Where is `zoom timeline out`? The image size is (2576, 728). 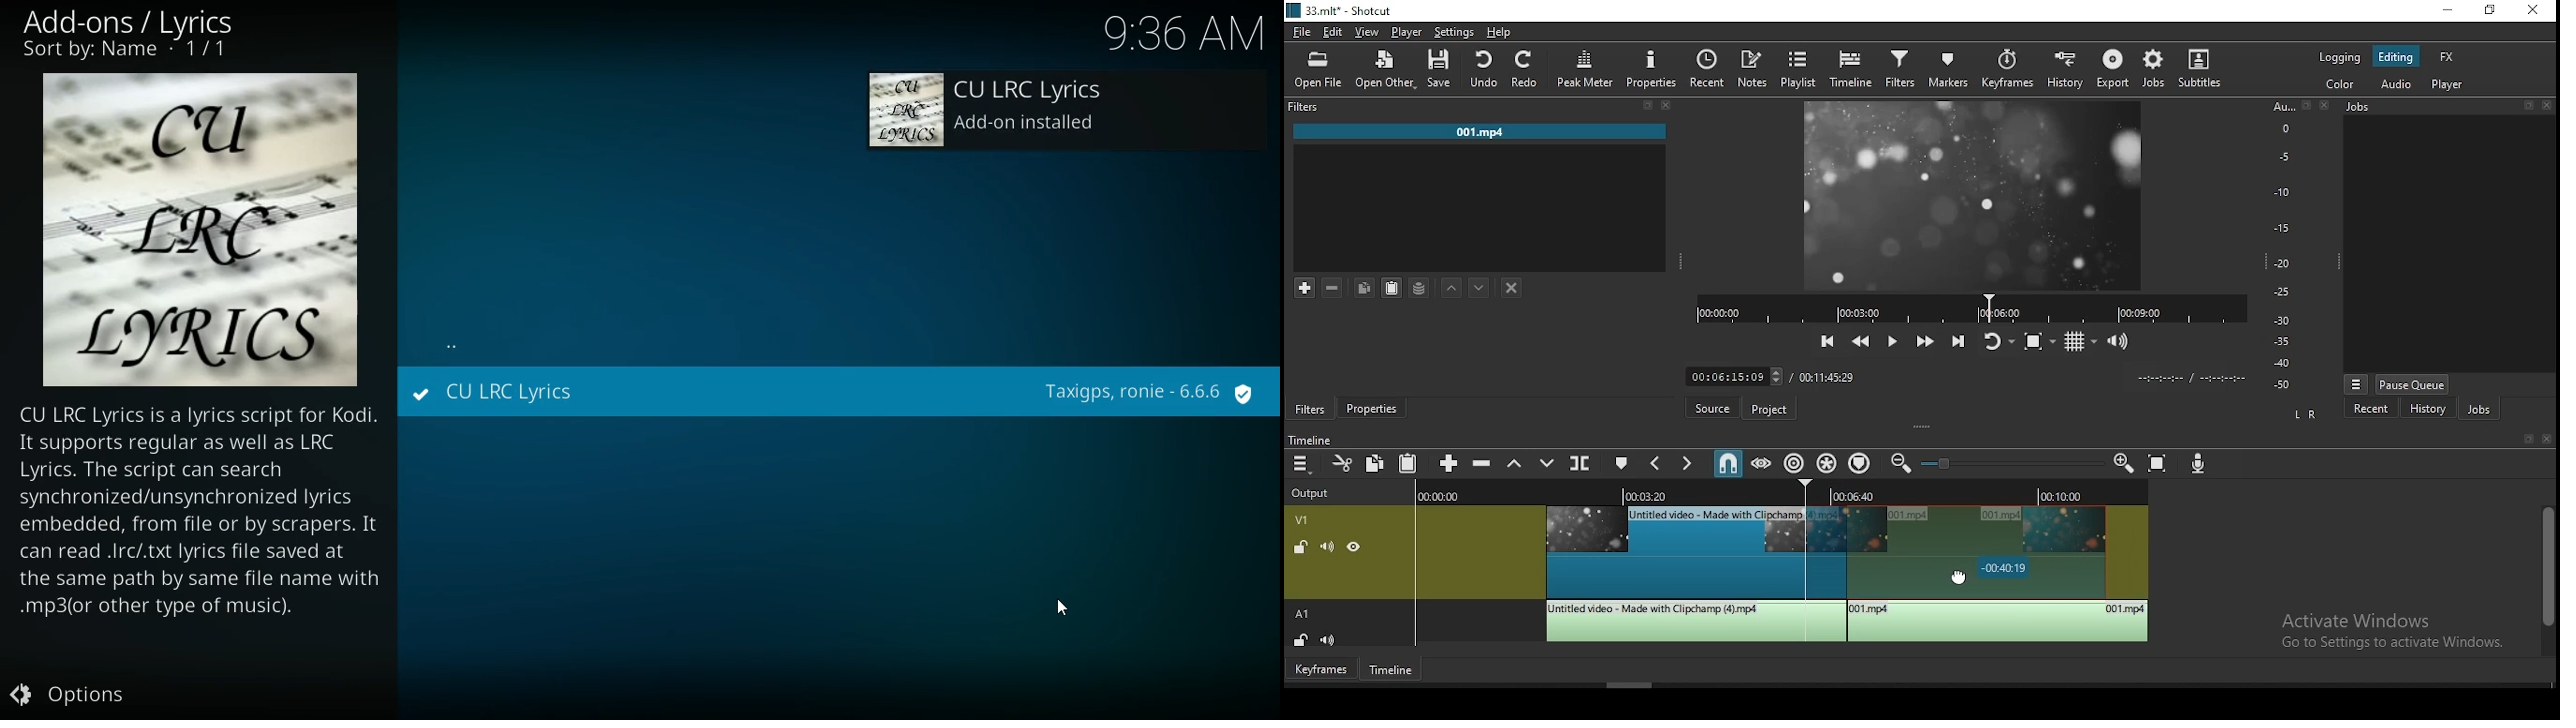 zoom timeline out is located at coordinates (1899, 467).